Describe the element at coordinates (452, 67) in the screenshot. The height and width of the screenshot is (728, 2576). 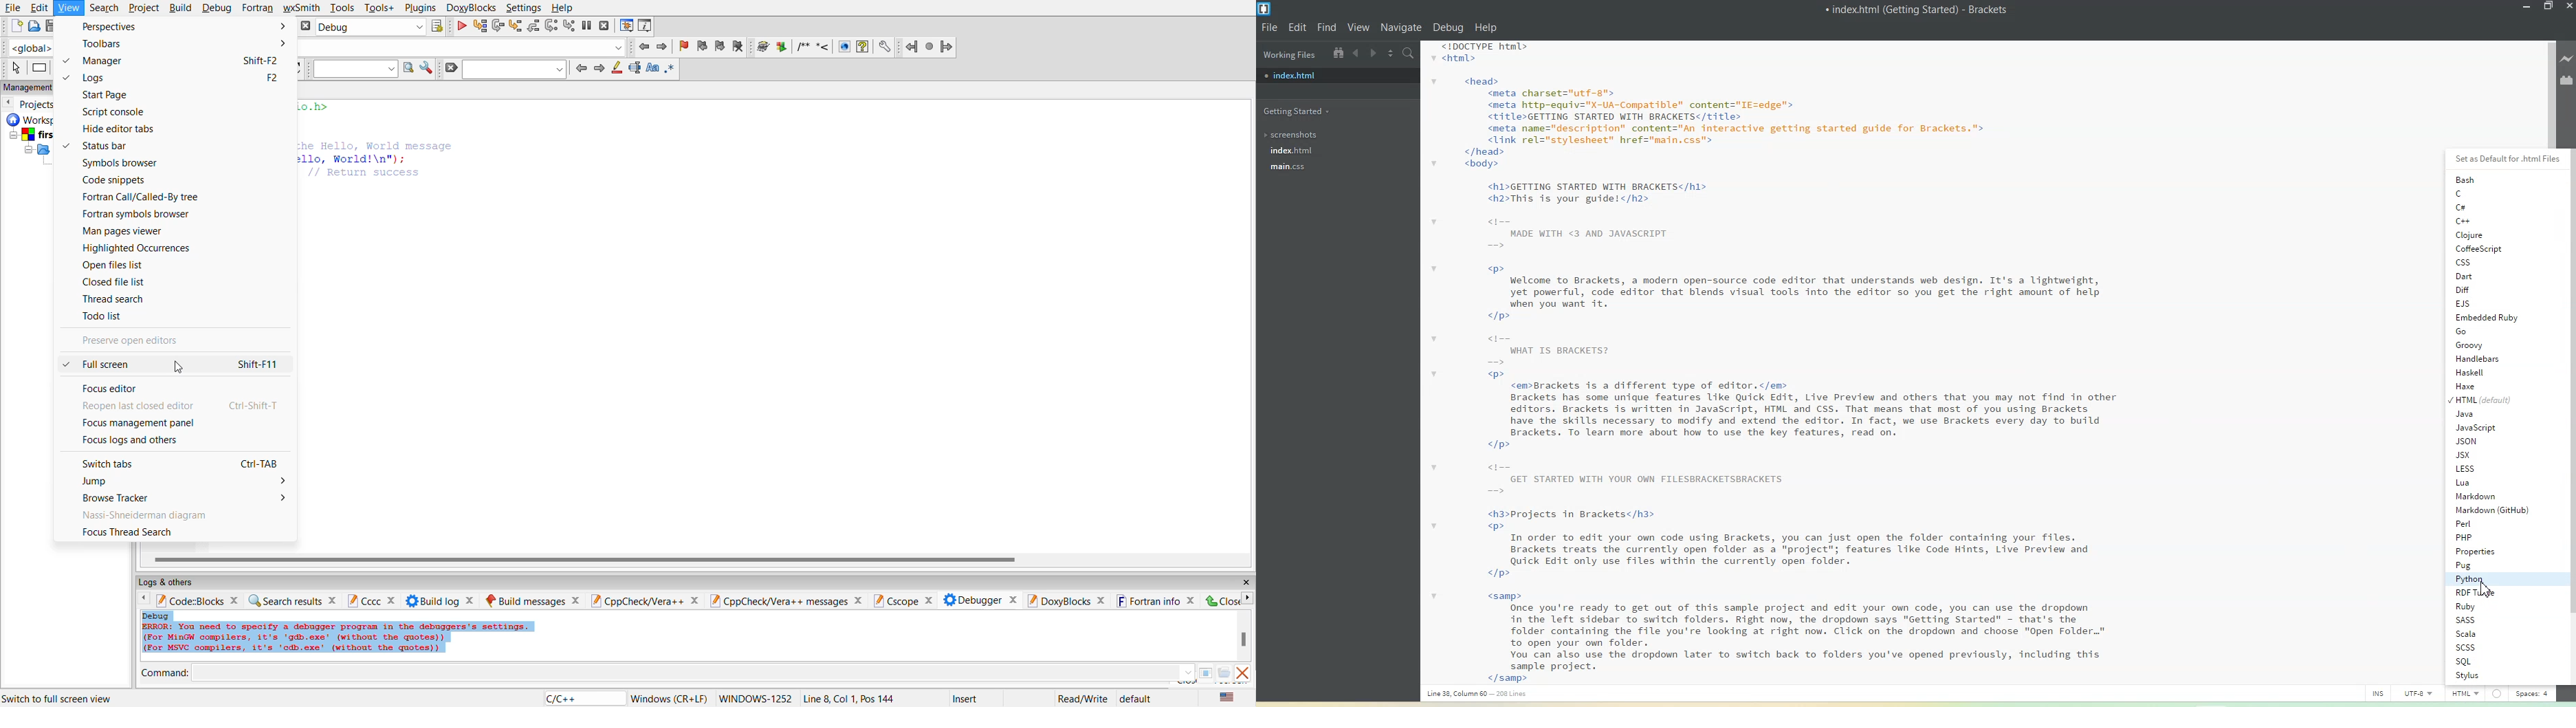
I see `clear` at that location.